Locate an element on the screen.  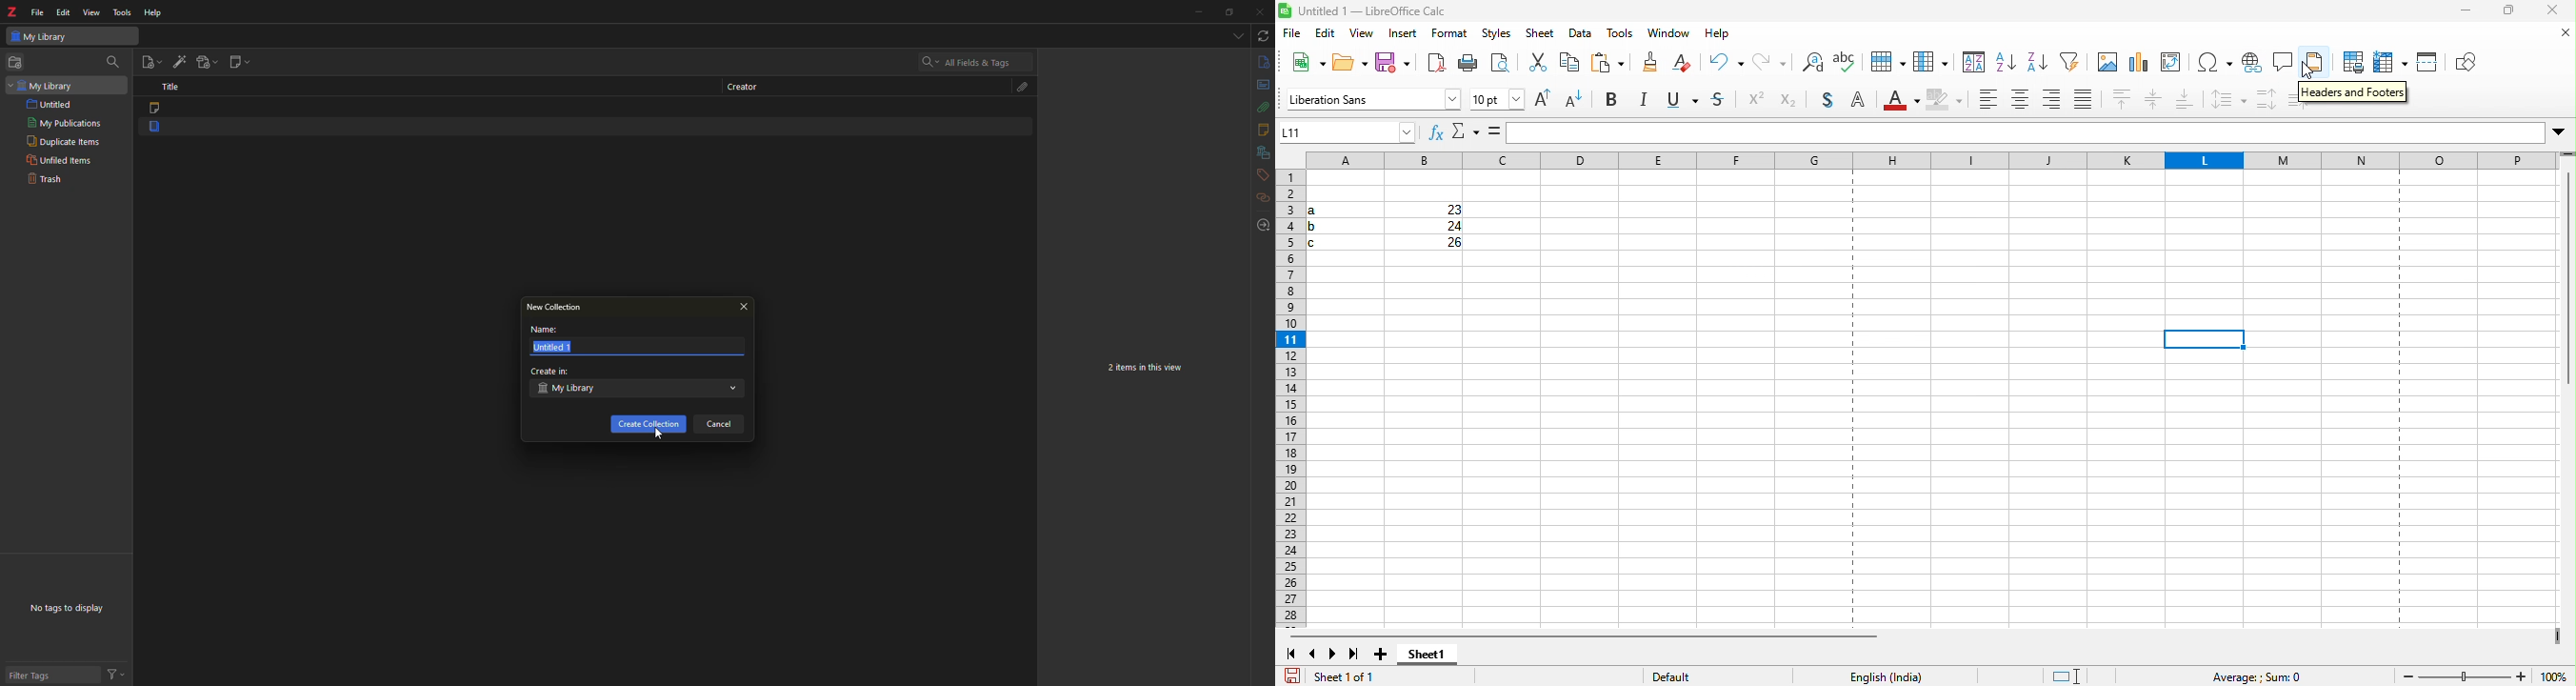
sort is located at coordinates (1931, 62).